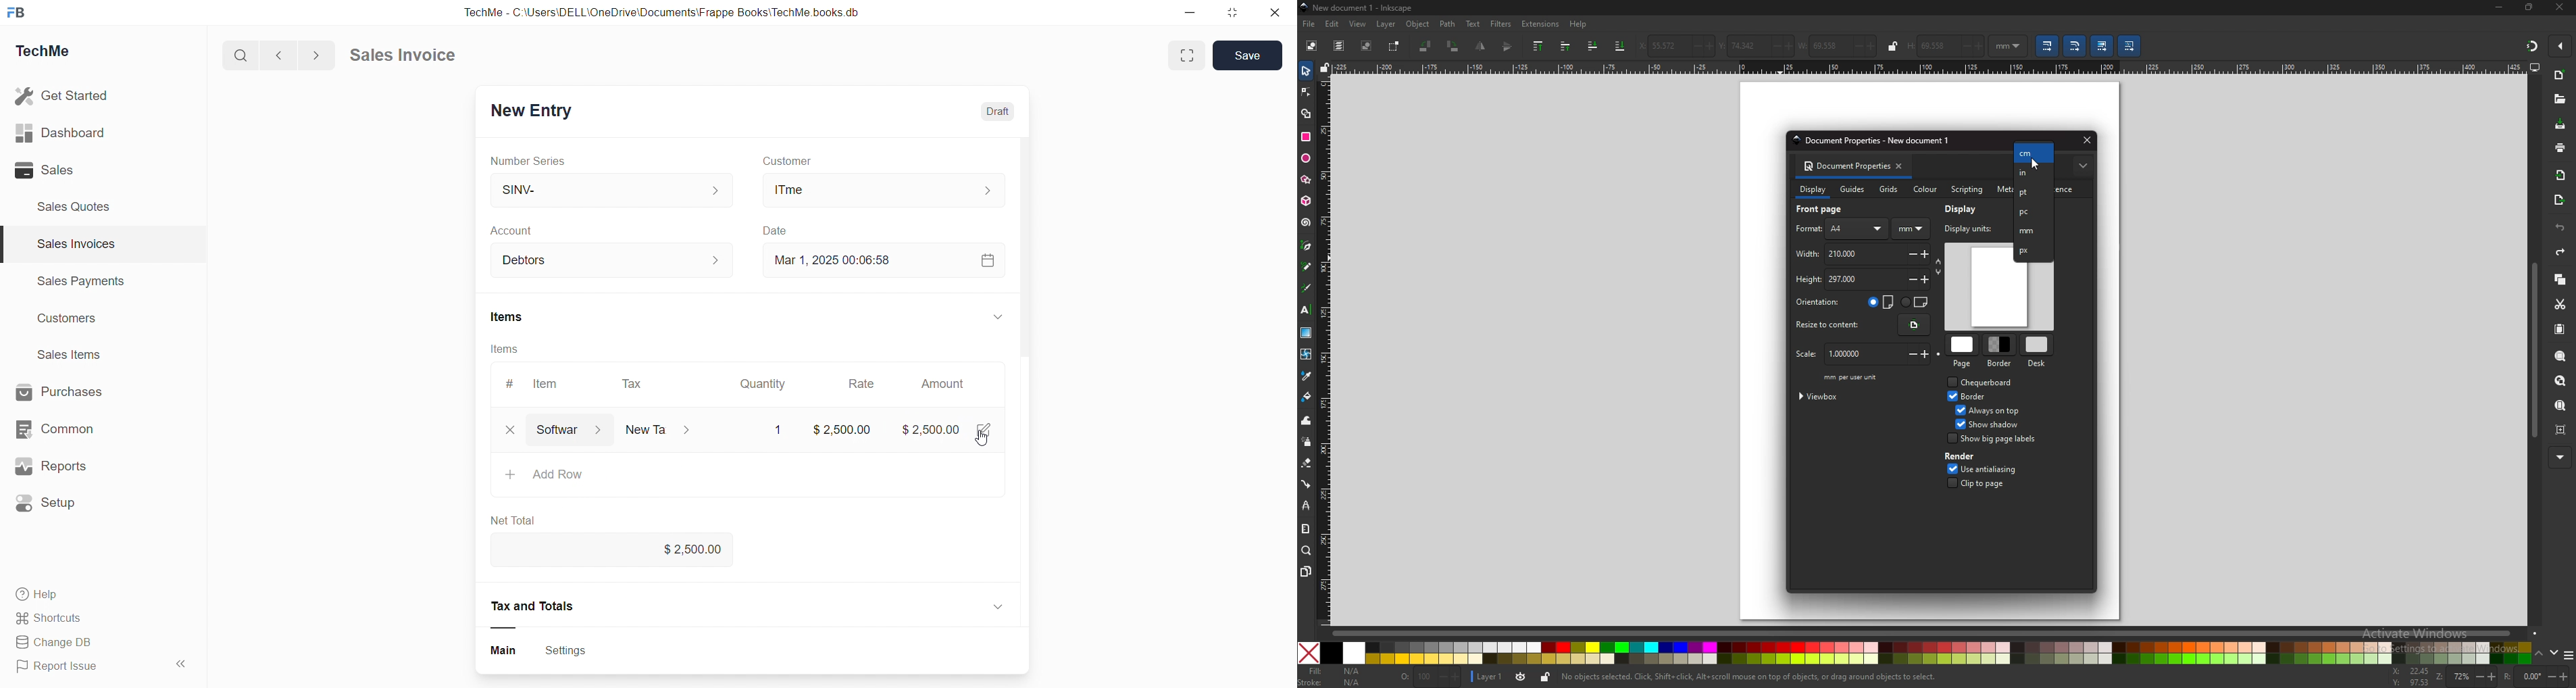 This screenshot has height=700, width=2576. I want to click on -, so click(1909, 280).